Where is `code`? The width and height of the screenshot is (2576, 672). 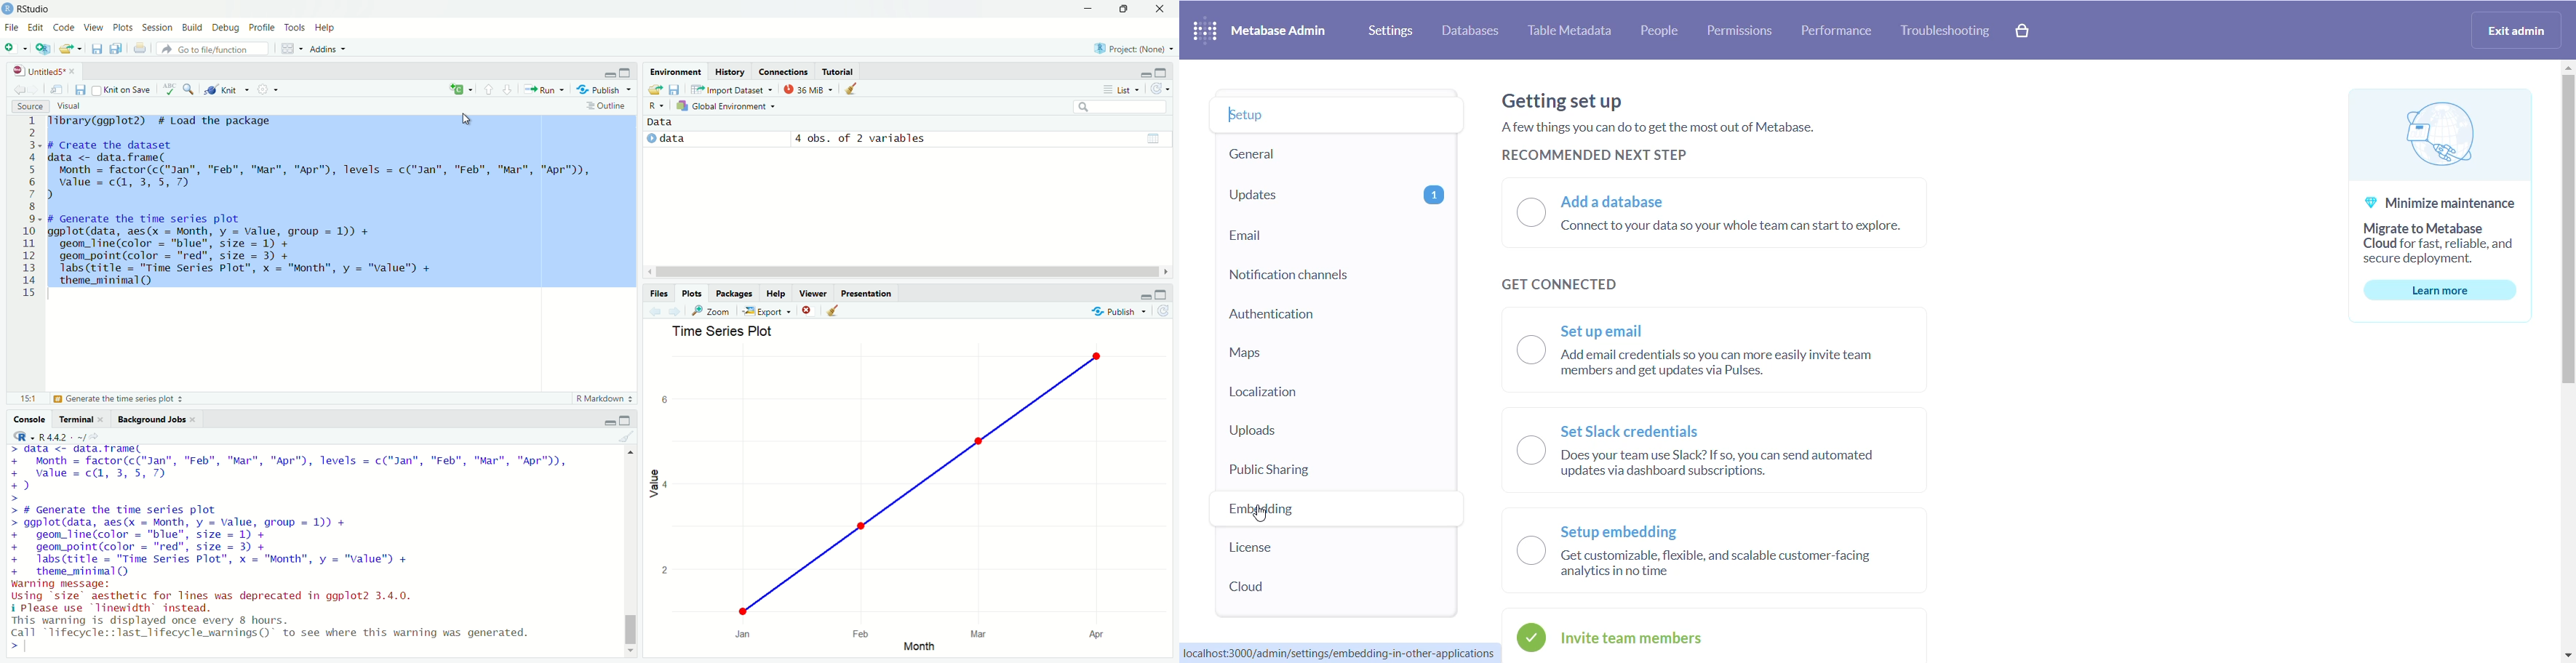
code is located at coordinates (64, 26).